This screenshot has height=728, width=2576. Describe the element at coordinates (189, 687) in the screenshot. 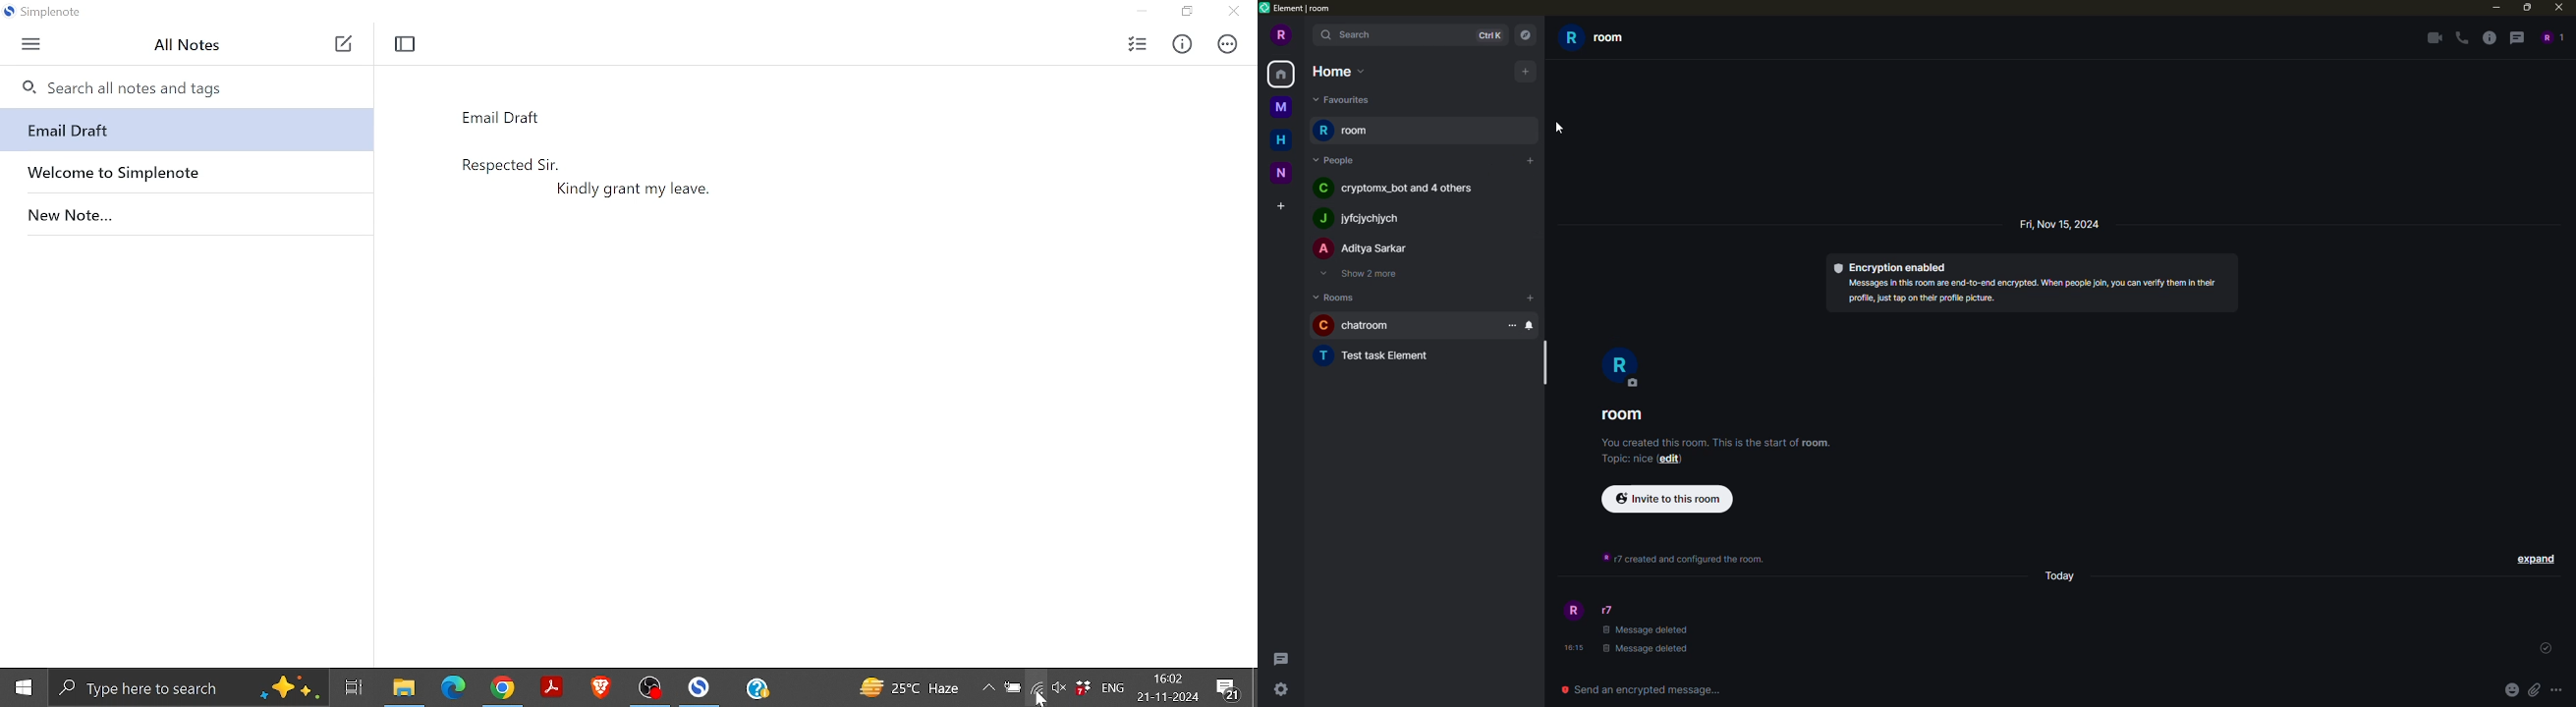

I see `Type here to serach` at that location.